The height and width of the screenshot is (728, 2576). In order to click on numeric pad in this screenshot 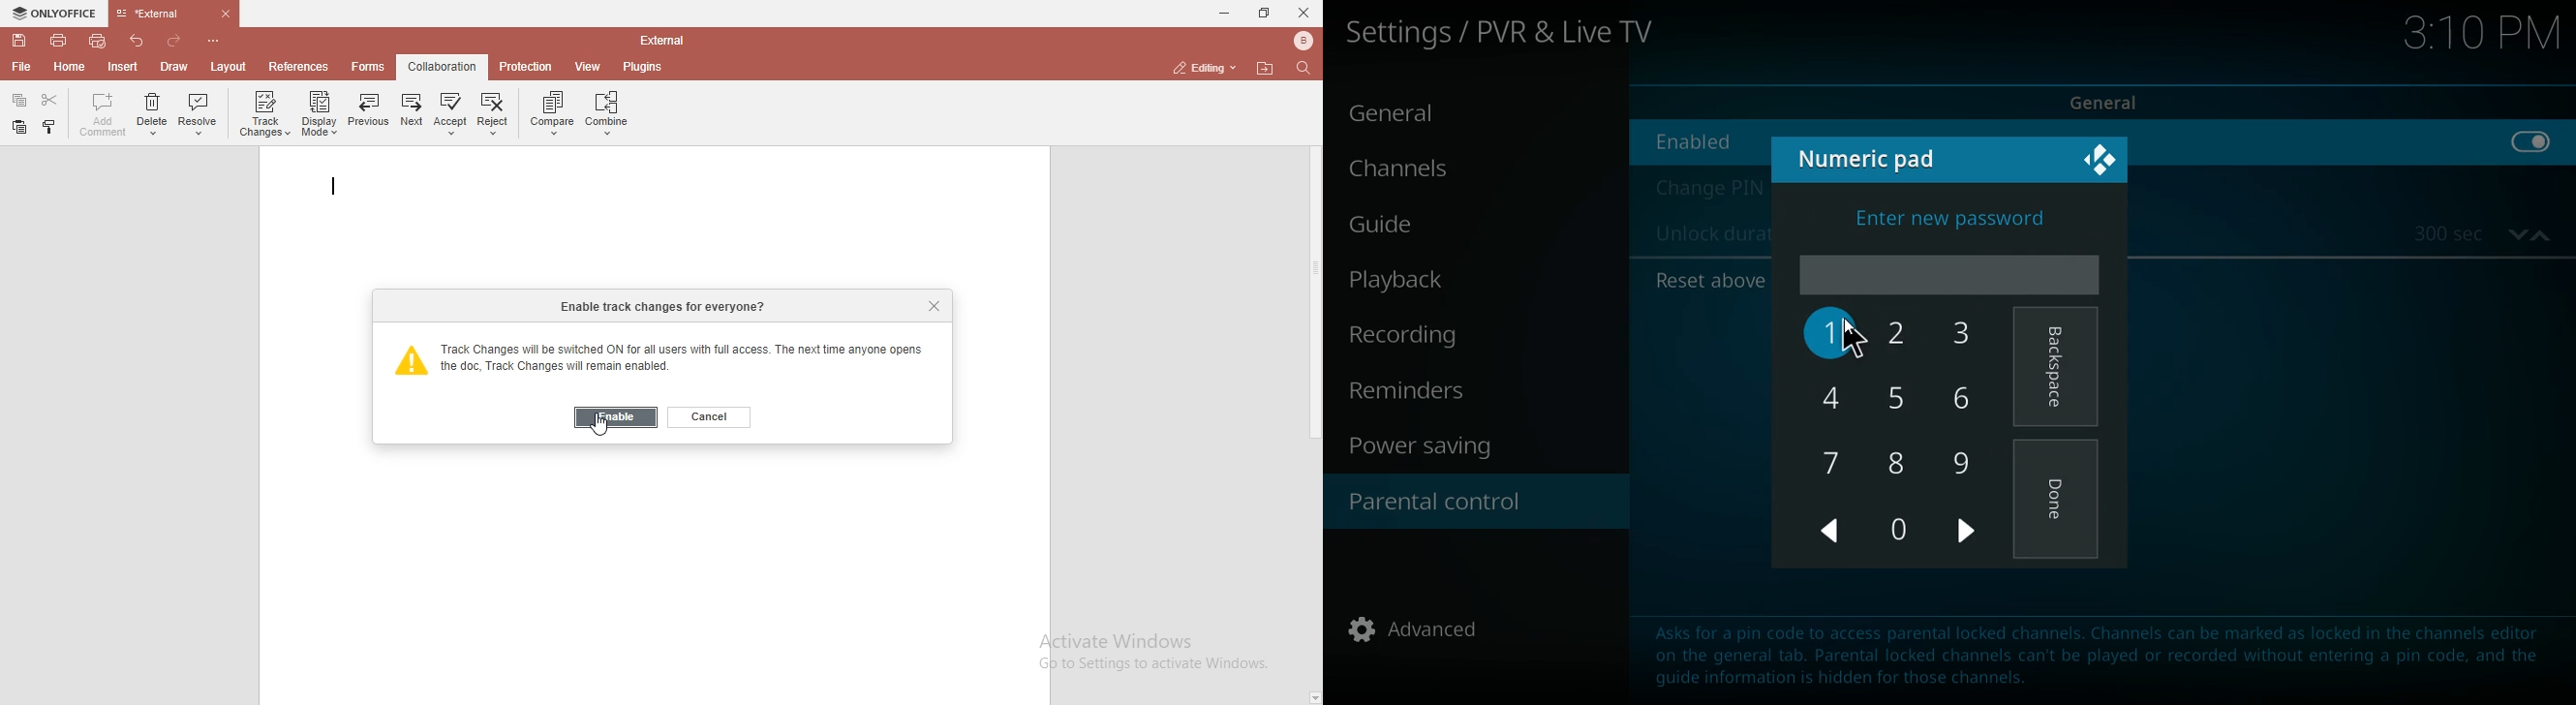, I will do `click(1875, 158)`.